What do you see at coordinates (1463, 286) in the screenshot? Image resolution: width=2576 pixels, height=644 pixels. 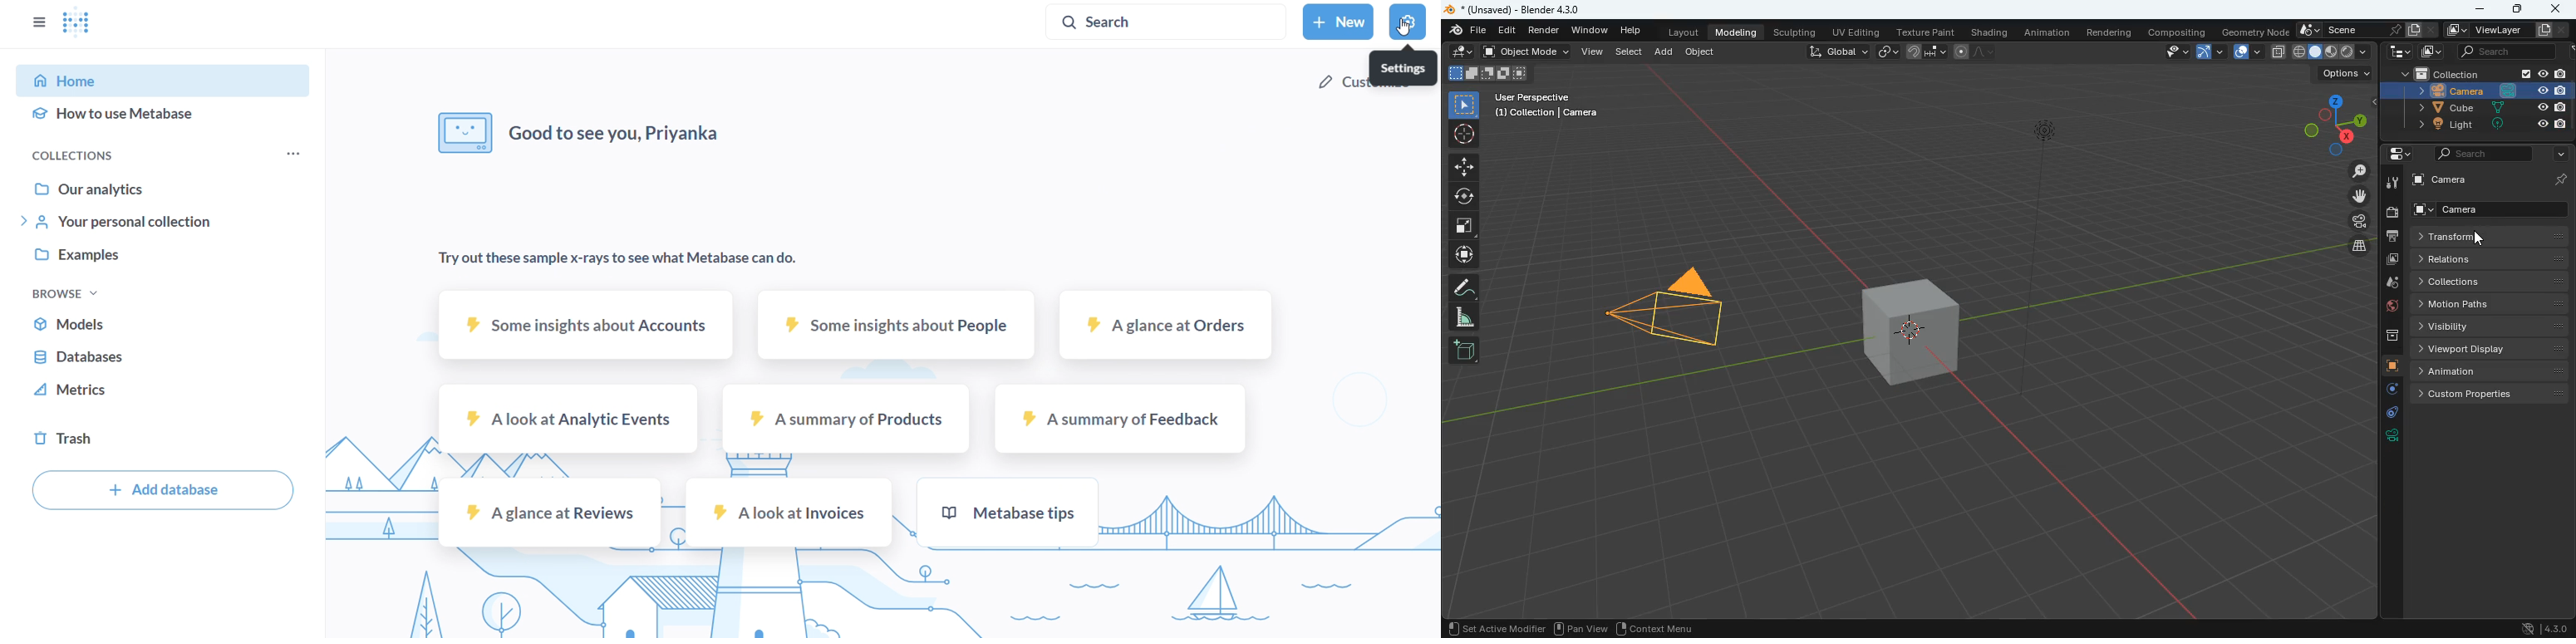 I see `draw` at bounding box center [1463, 286].